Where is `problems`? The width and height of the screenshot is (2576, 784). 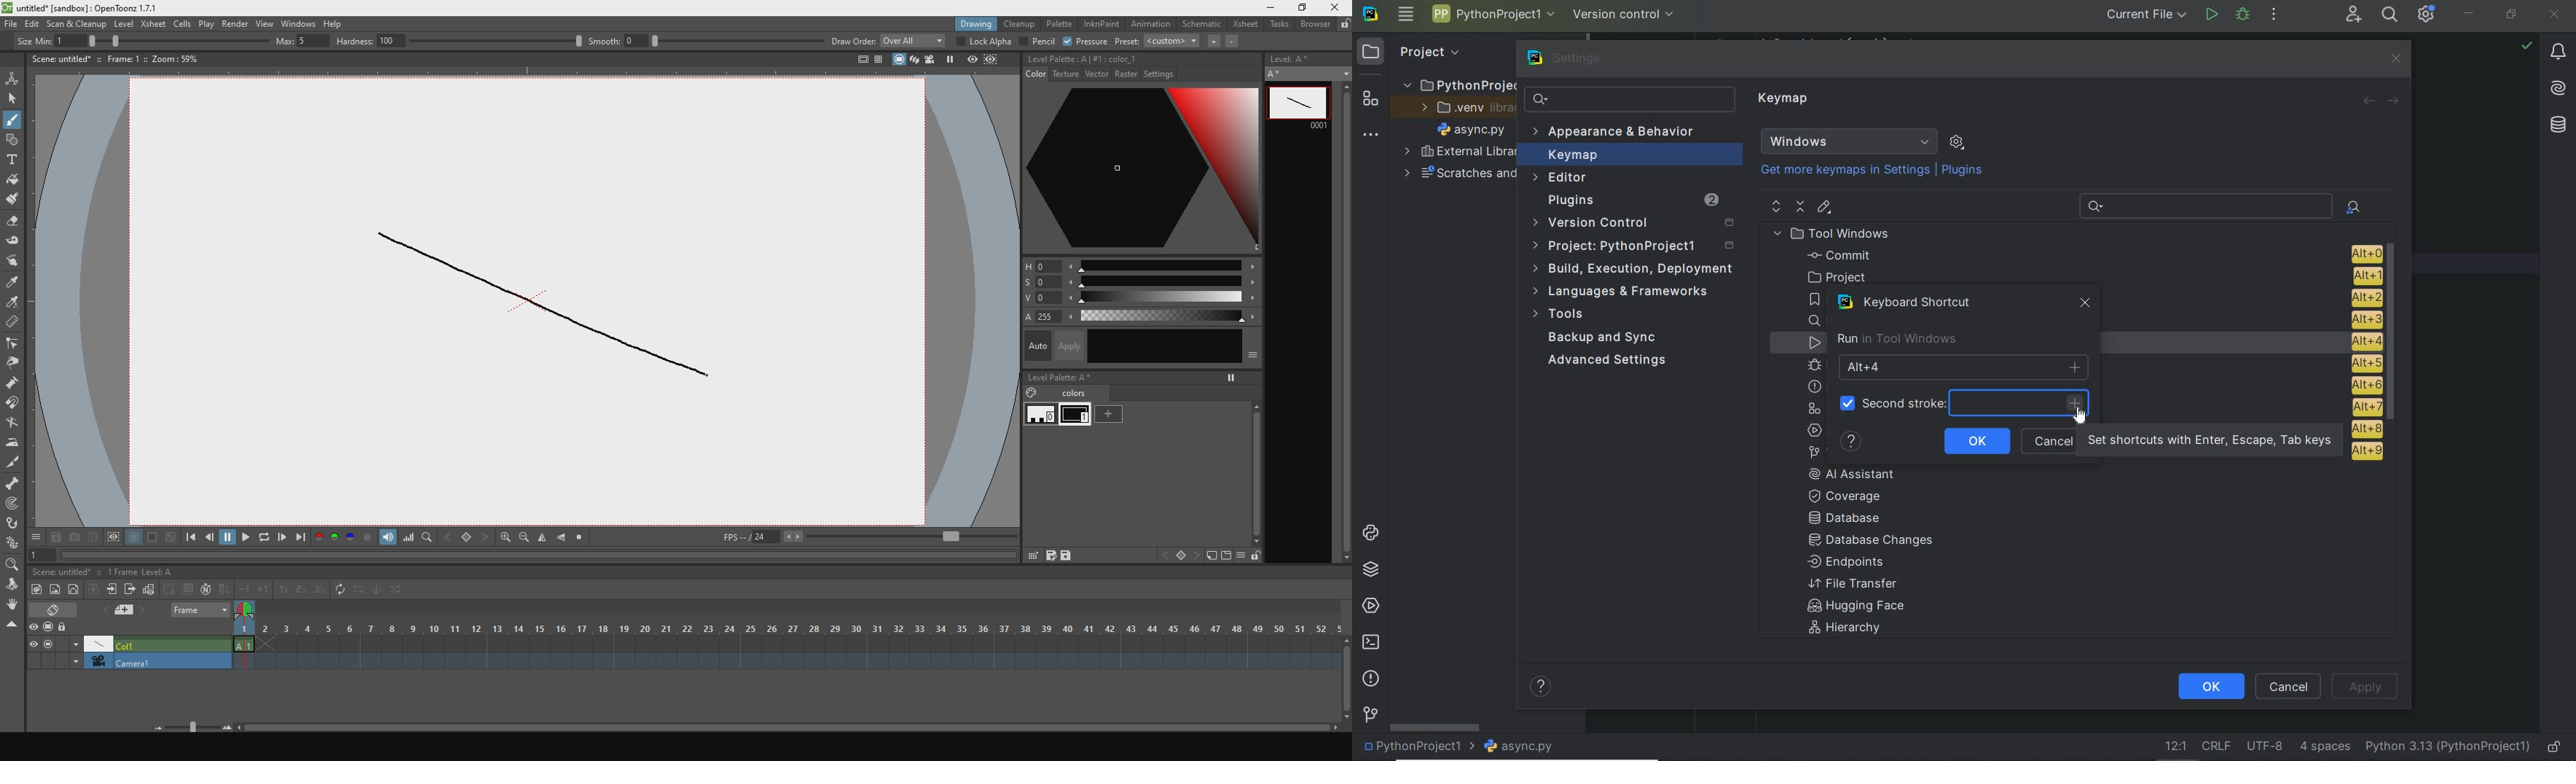 problems is located at coordinates (1370, 679).